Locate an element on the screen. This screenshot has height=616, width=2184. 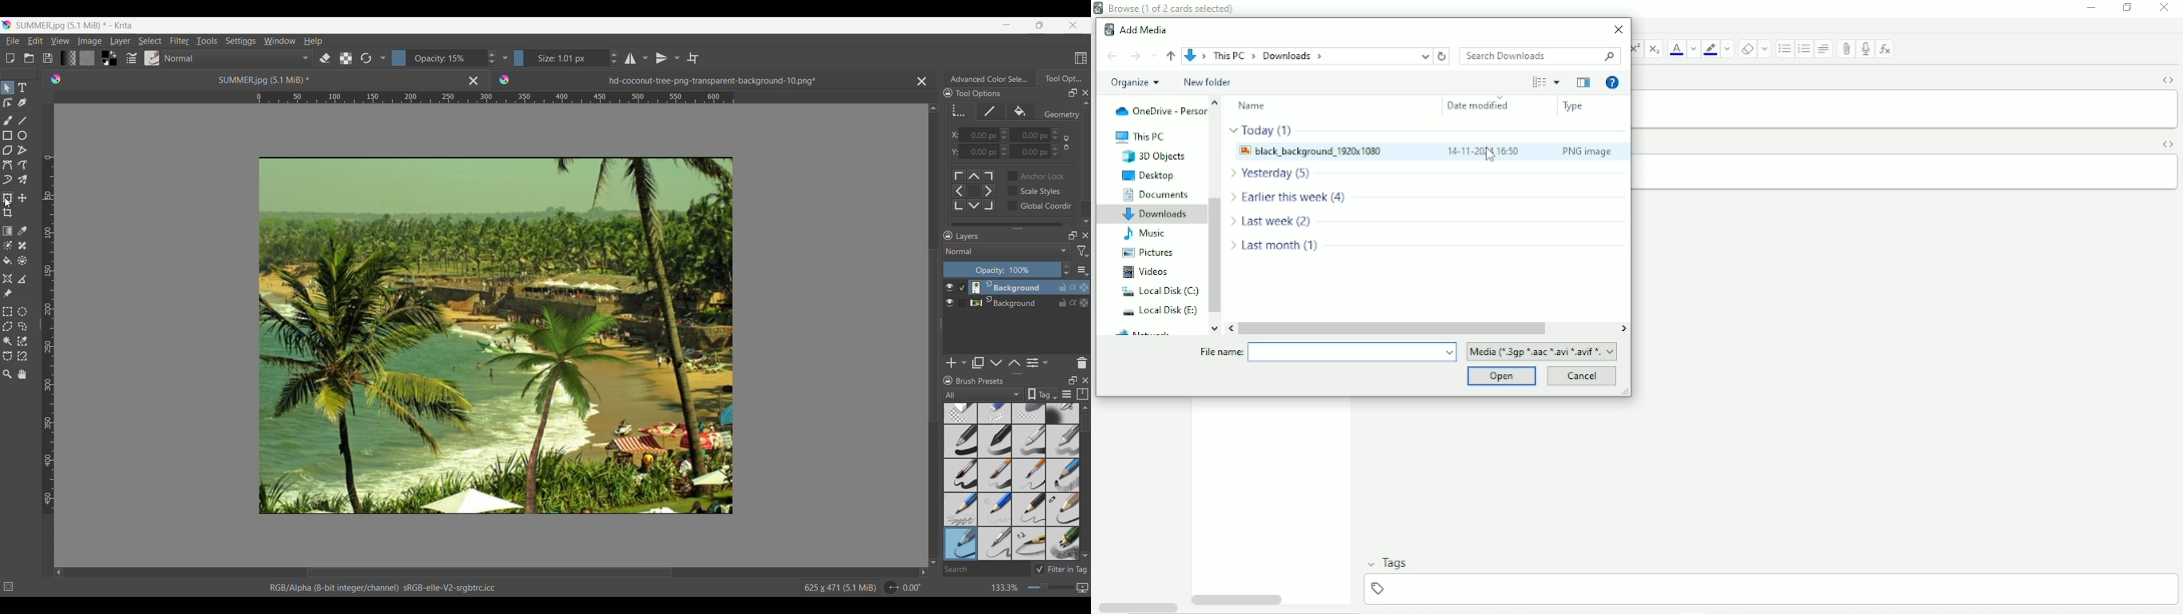
Increase/Decrease width of panels attached to this line is located at coordinates (1018, 228).